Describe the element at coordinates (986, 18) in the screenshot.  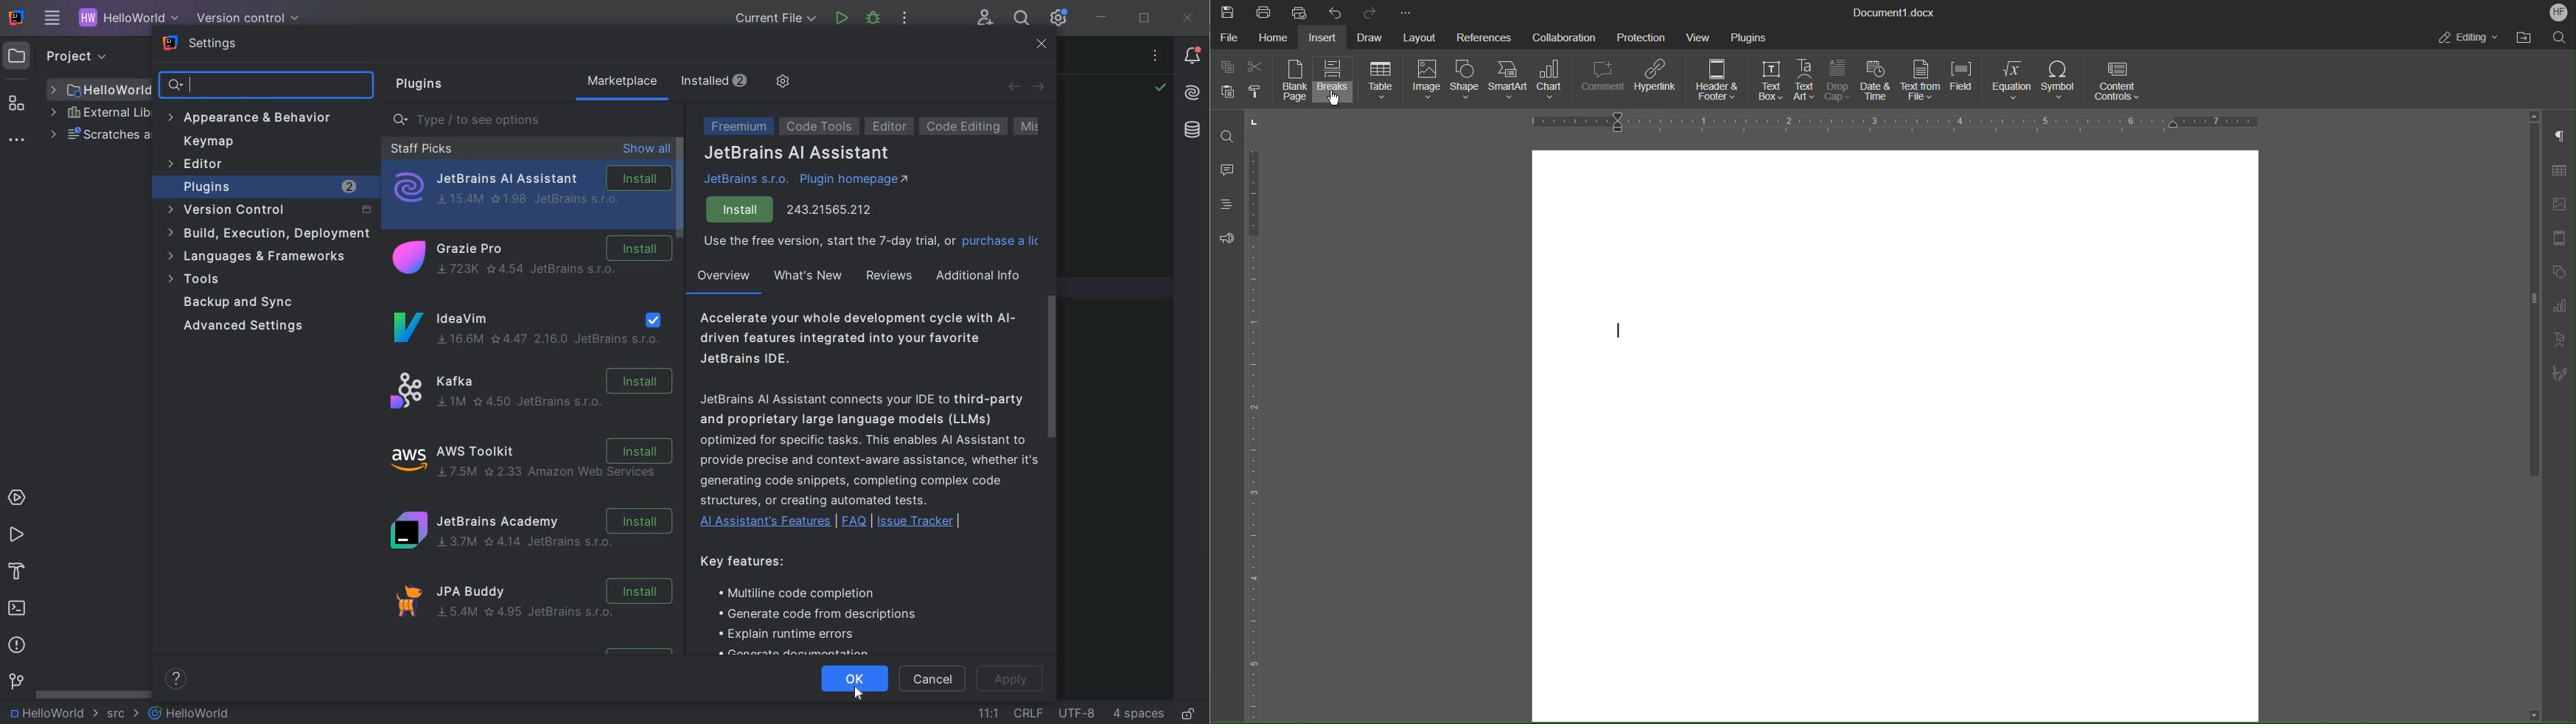
I see `CODE WITH ME` at that location.